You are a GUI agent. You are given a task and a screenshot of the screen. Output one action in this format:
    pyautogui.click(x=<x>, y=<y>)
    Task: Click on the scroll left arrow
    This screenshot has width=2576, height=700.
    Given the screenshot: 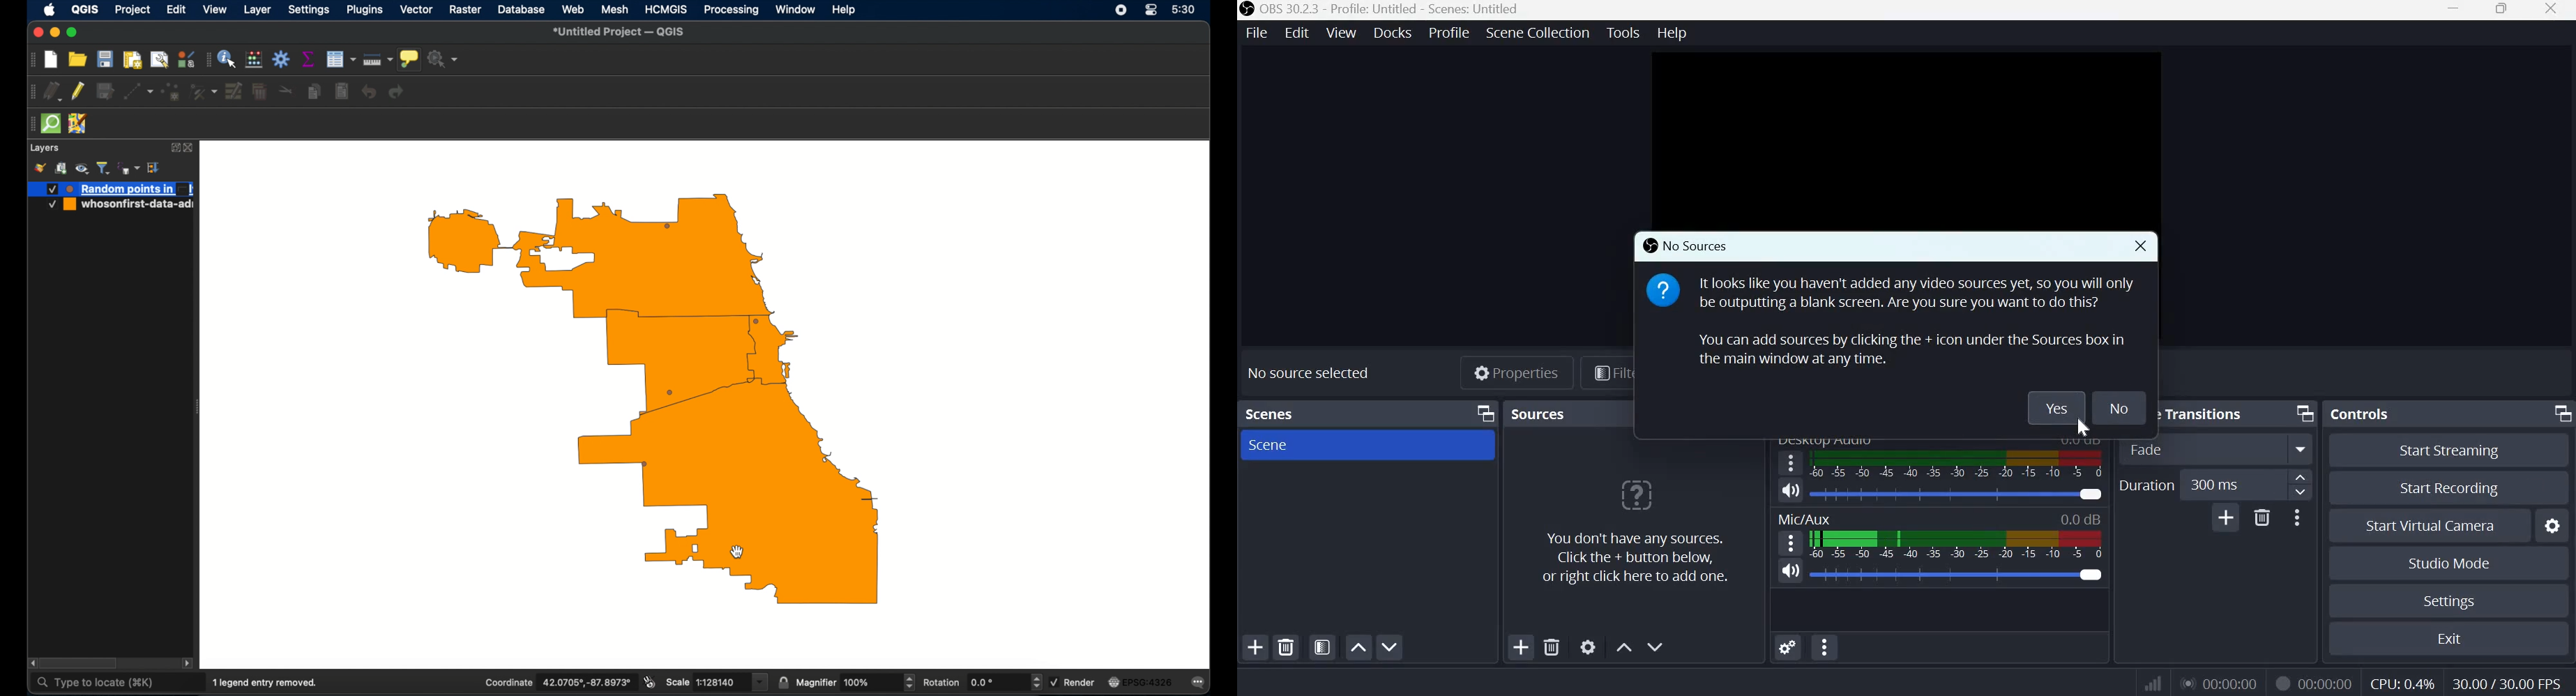 What is the action you would take?
    pyautogui.click(x=32, y=663)
    